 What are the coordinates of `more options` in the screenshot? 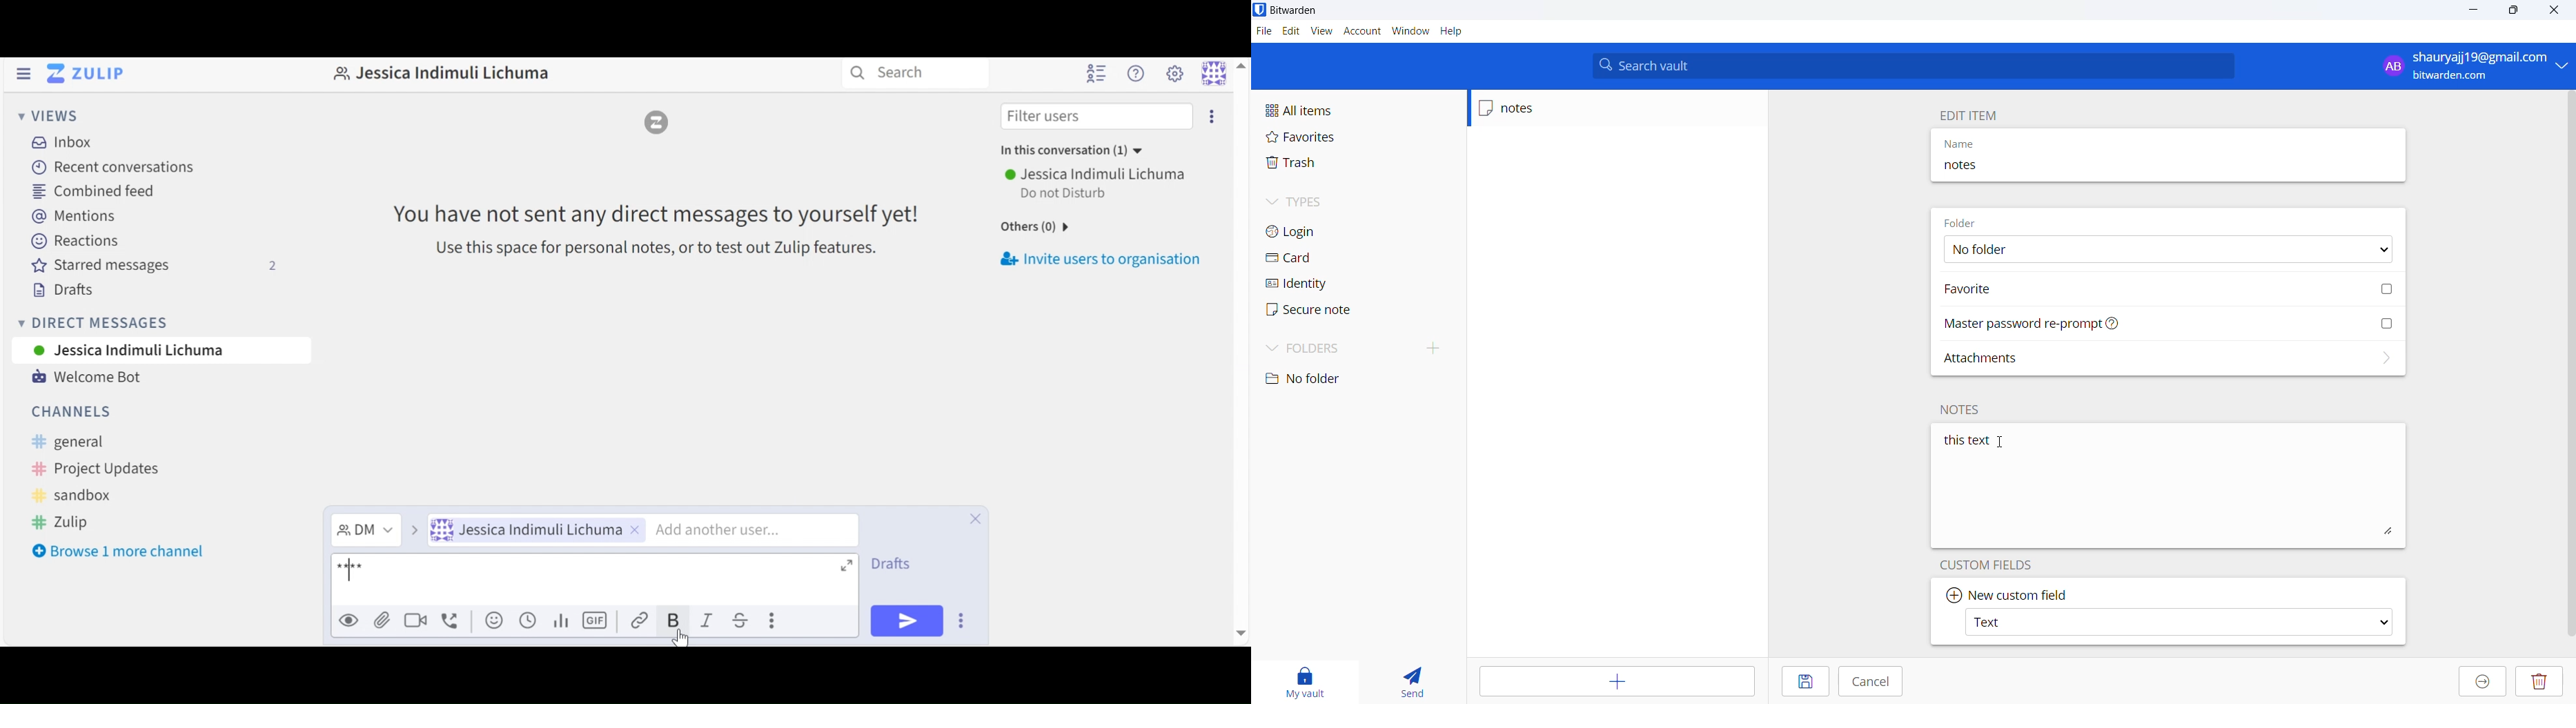 It's located at (1213, 117).